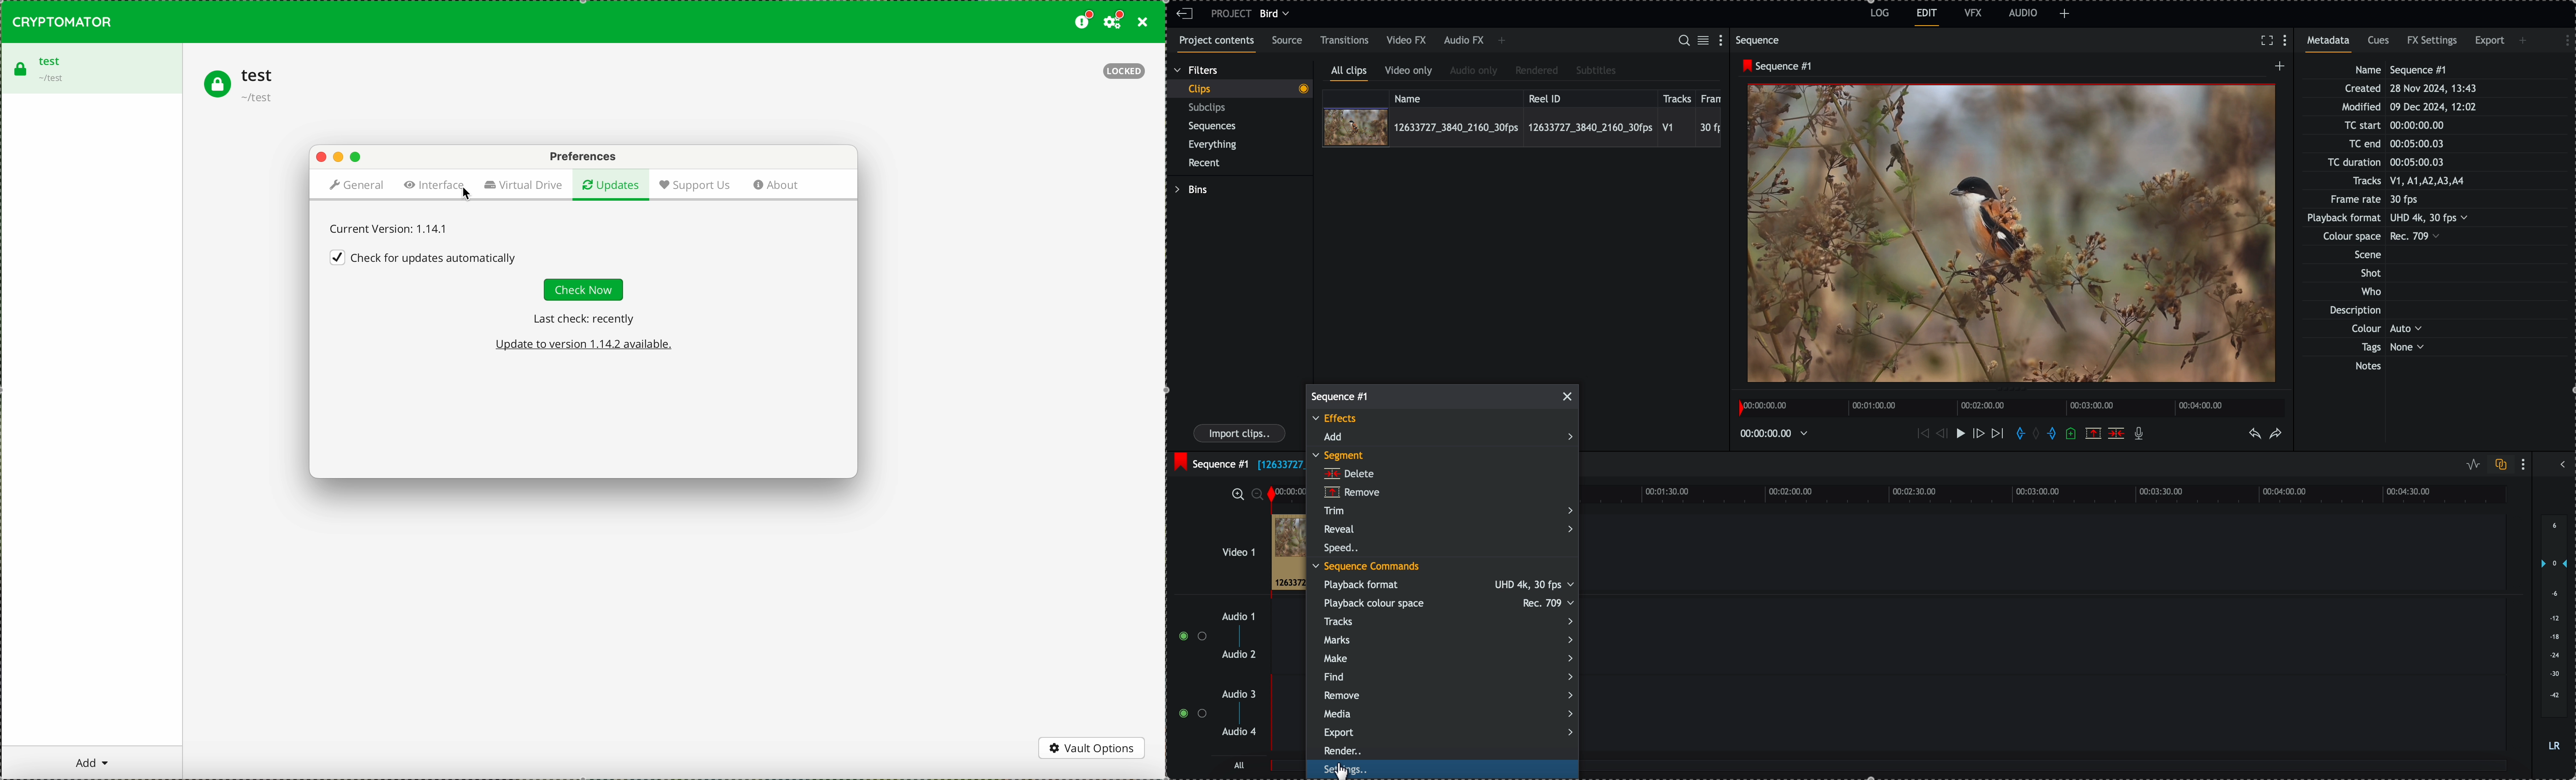  I want to click on find, so click(1448, 676).